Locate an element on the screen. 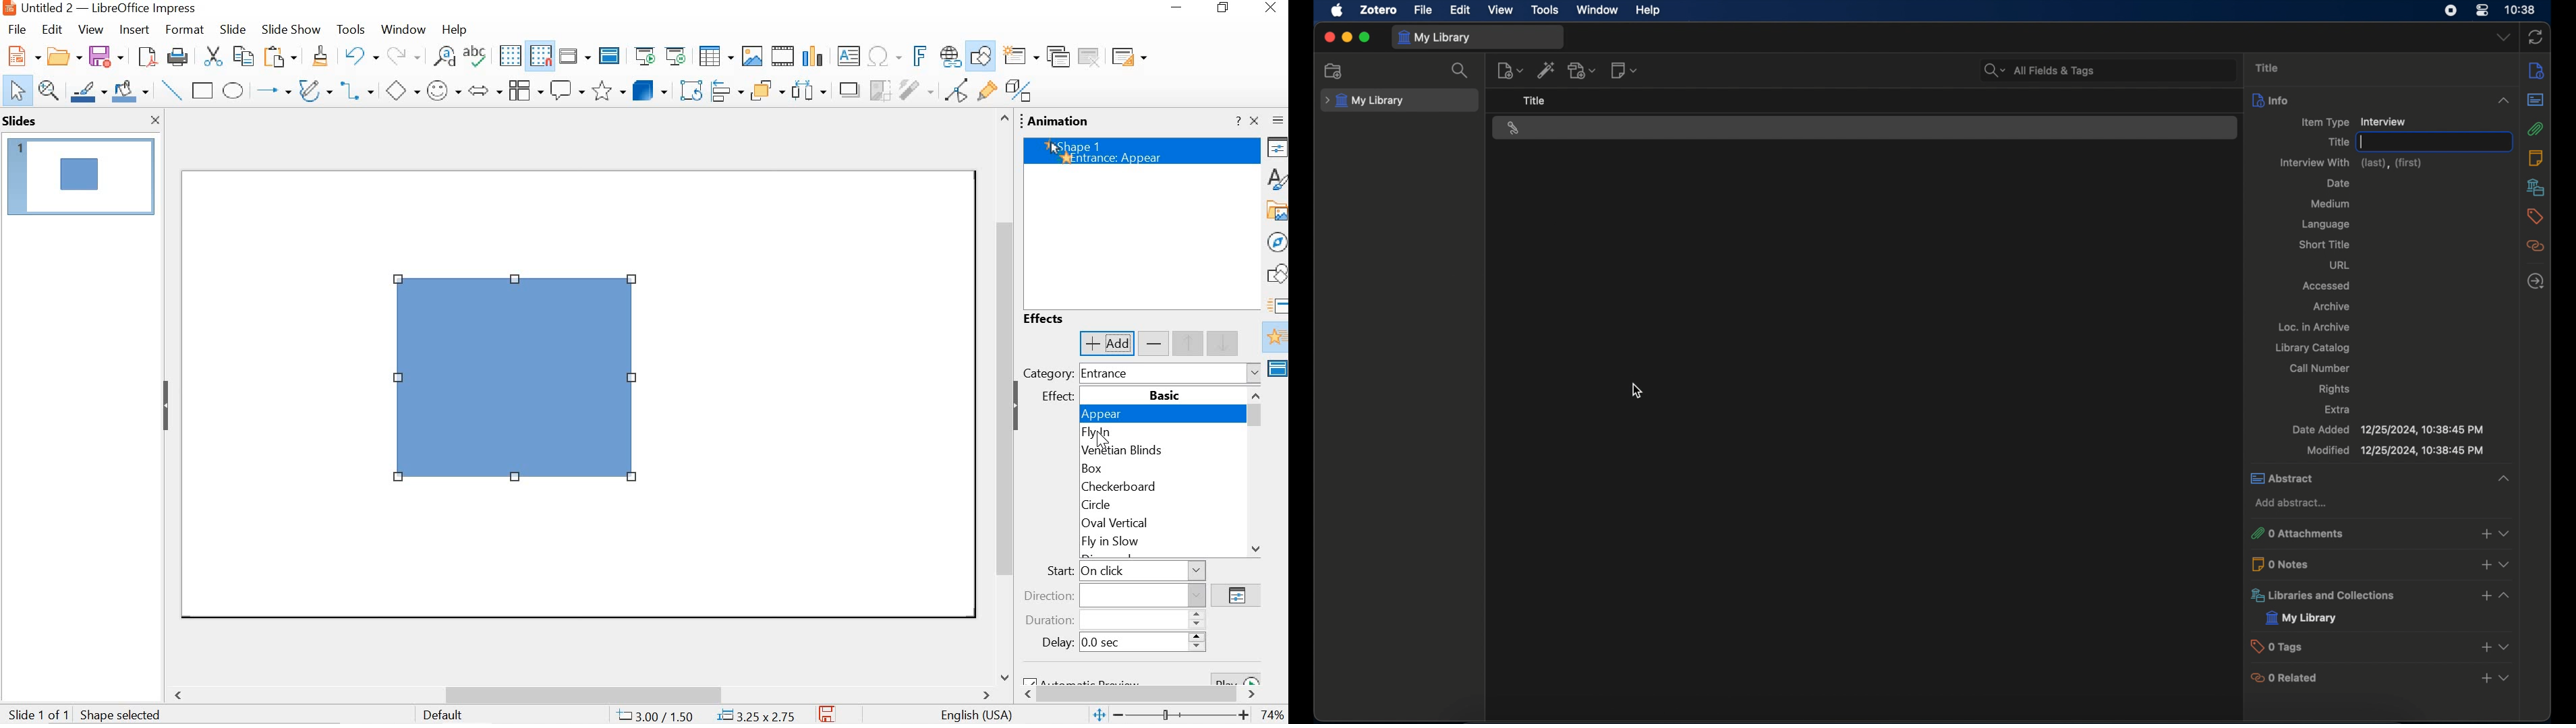 This screenshot has height=728, width=2576. Move down is located at coordinates (1255, 548).